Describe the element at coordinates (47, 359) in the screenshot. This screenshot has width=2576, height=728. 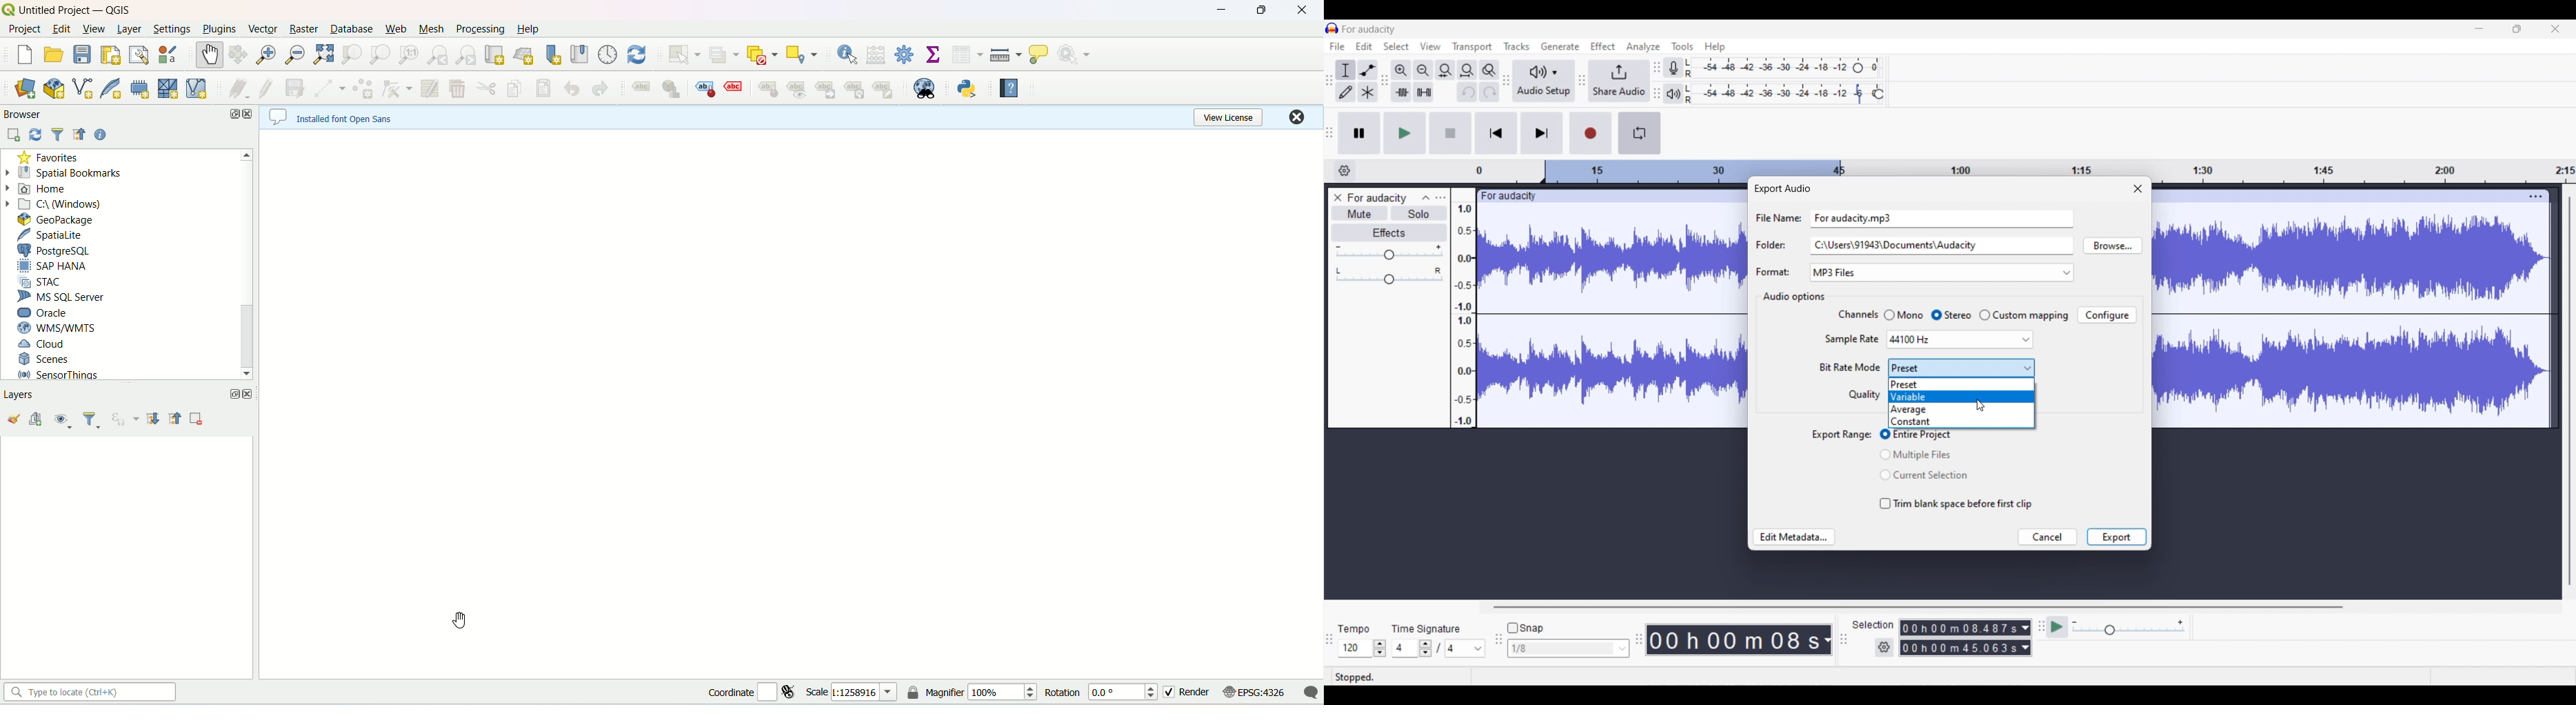
I see `scenes` at that location.